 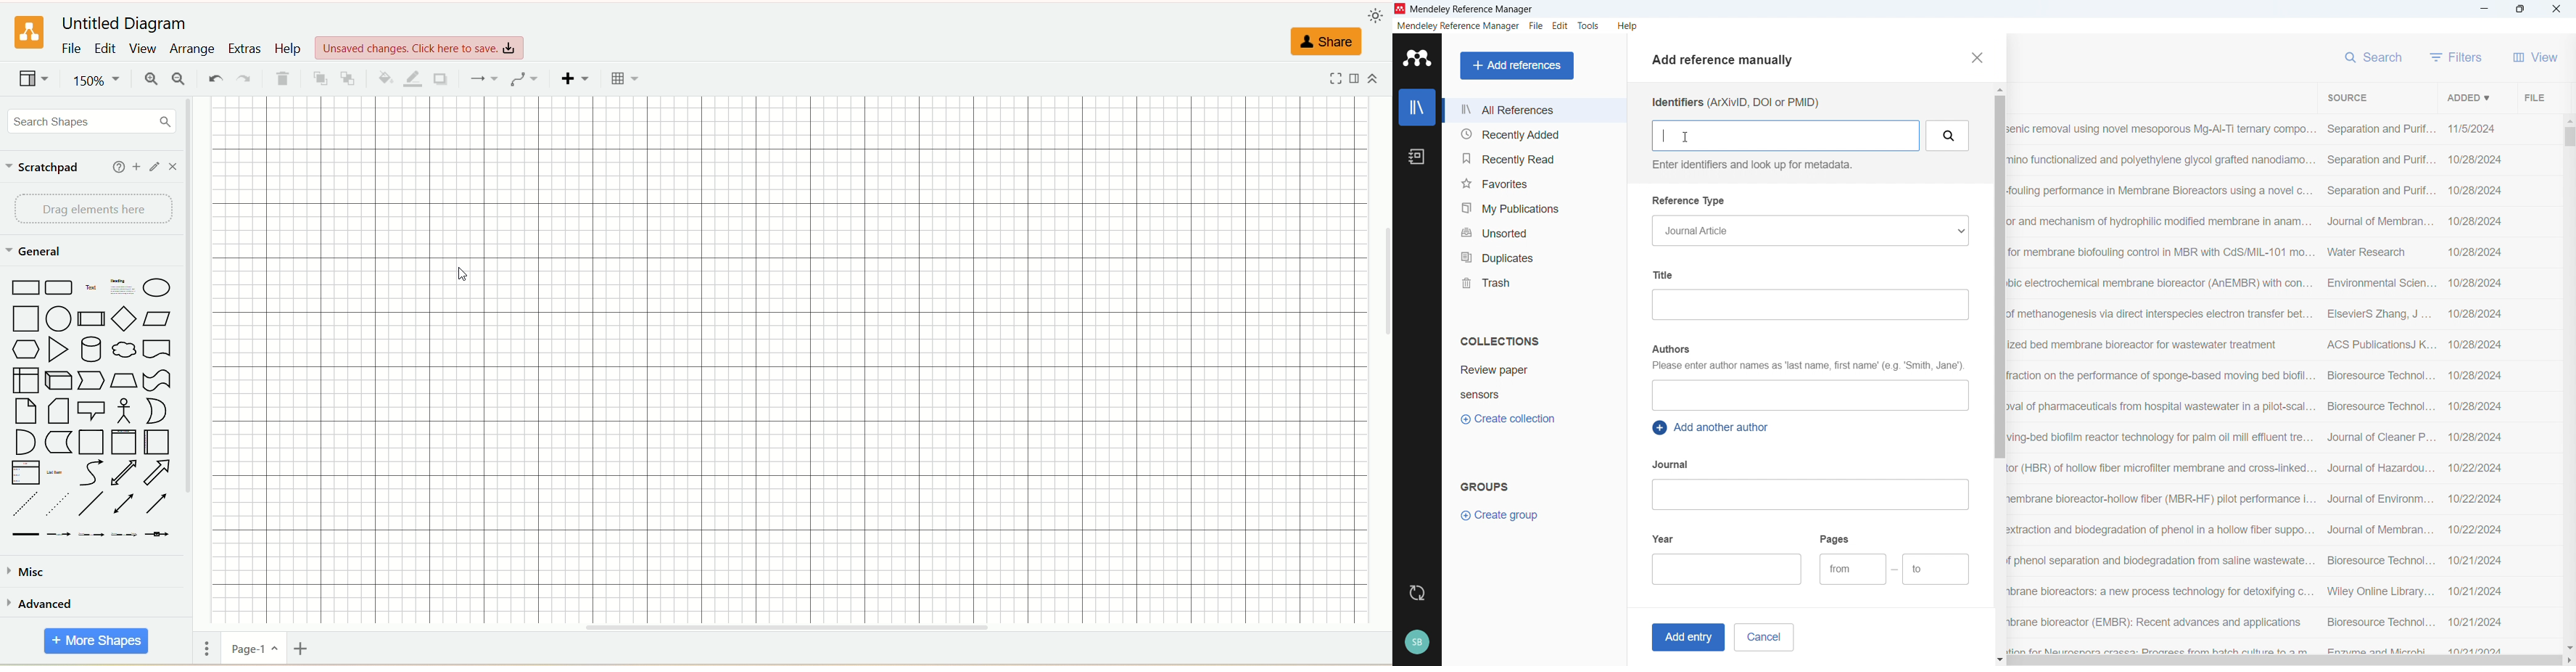 What do you see at coordinates (155, 318) in the screenshot?
I see `parallelogram` at bounding box center [155, 318].